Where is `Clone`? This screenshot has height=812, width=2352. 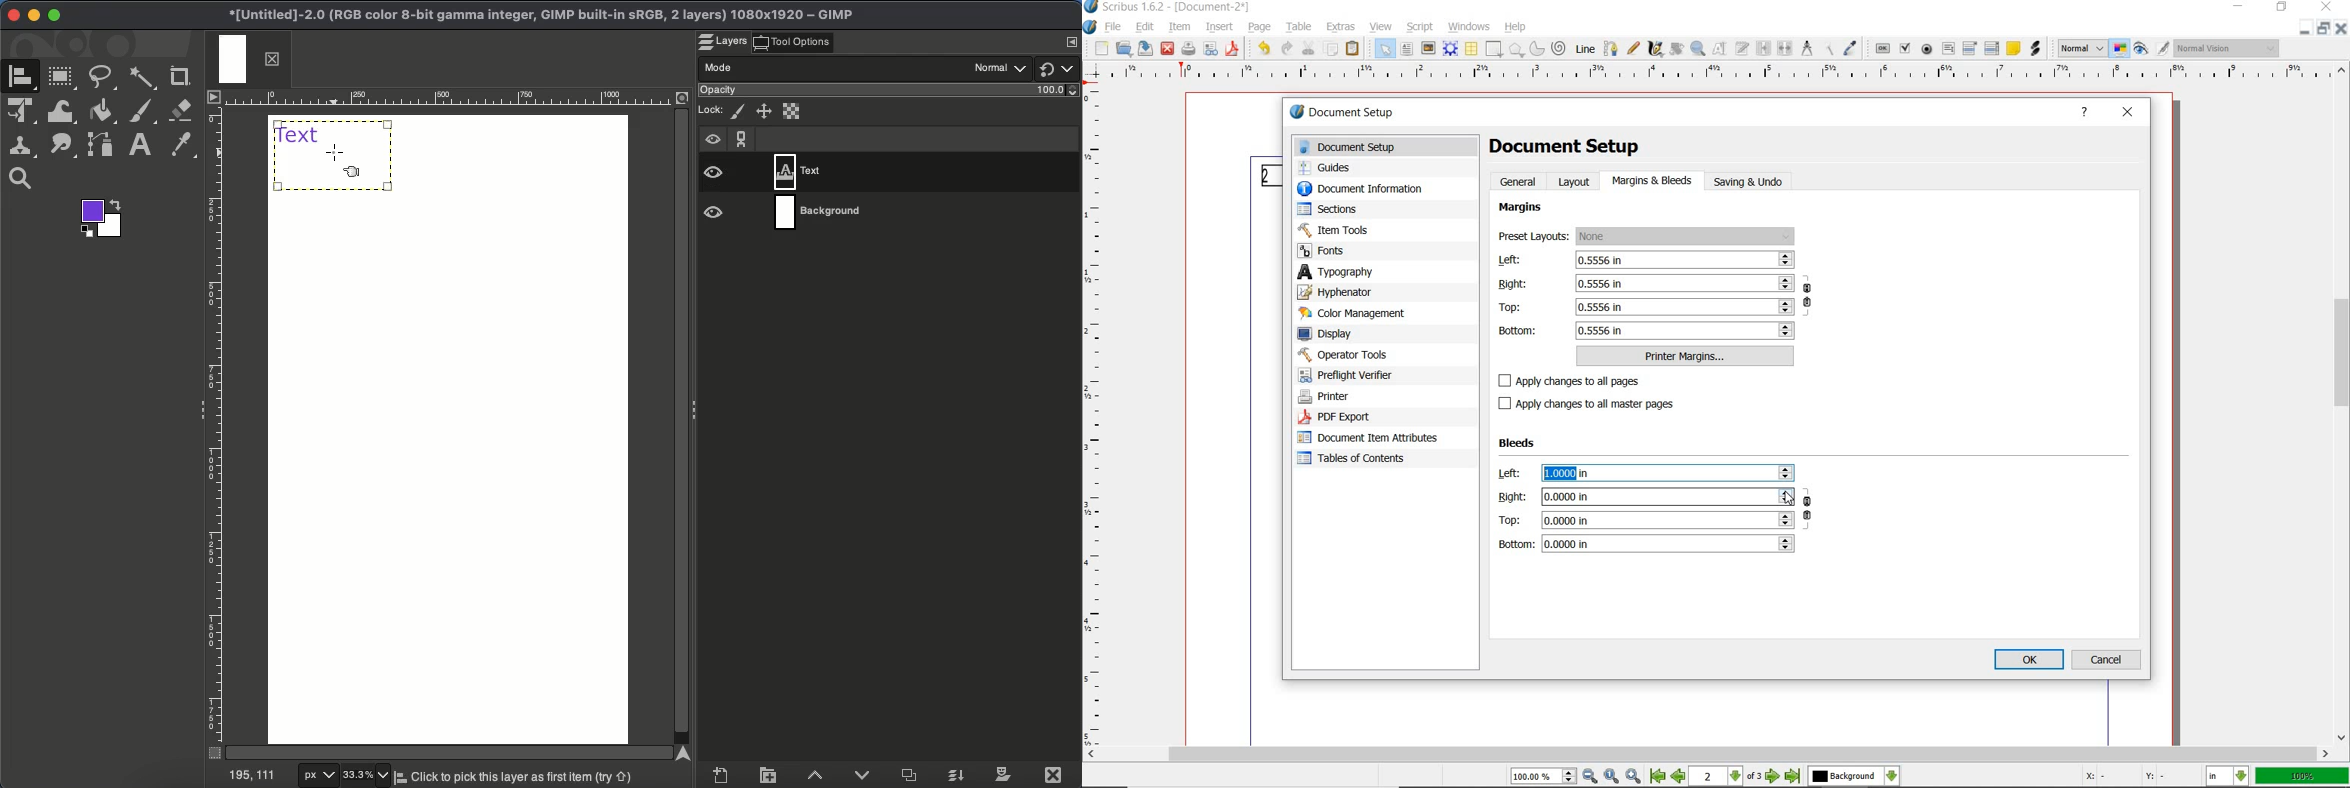 Clone is located at coordinates (24, 146).